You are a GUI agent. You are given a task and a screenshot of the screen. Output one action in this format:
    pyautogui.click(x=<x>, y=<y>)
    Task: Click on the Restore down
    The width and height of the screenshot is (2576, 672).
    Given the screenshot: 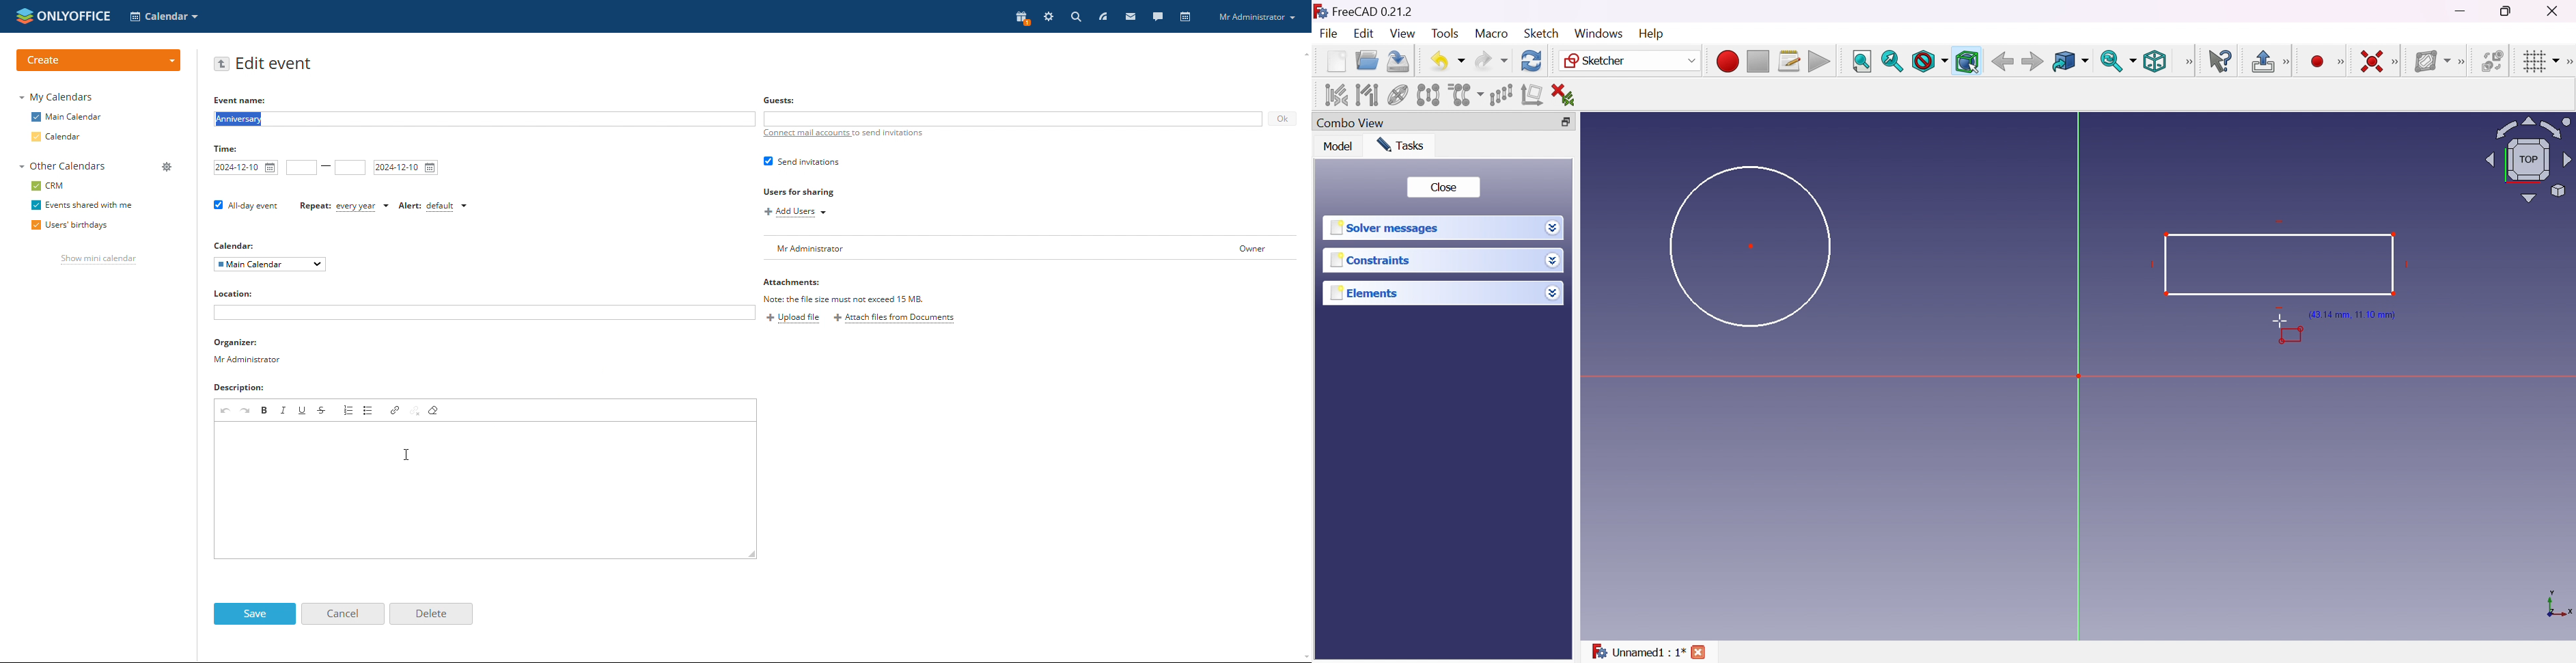 What is the action you would take?
    pyautogui.click(x=2508, y=11)
    